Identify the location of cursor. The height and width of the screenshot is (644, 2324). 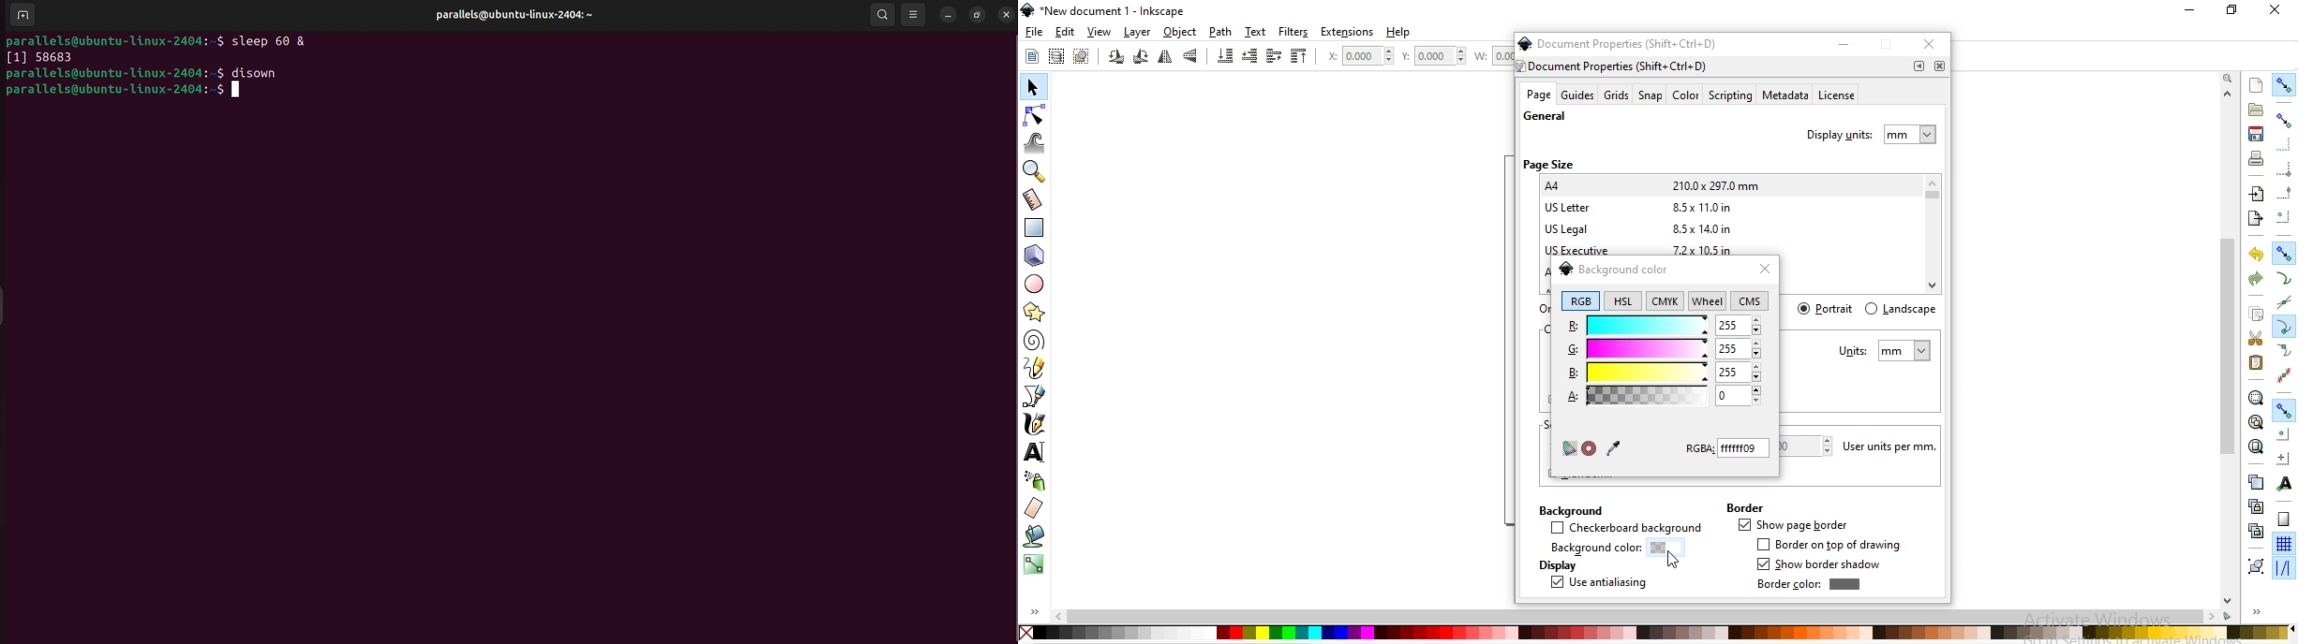
(1674, 562).